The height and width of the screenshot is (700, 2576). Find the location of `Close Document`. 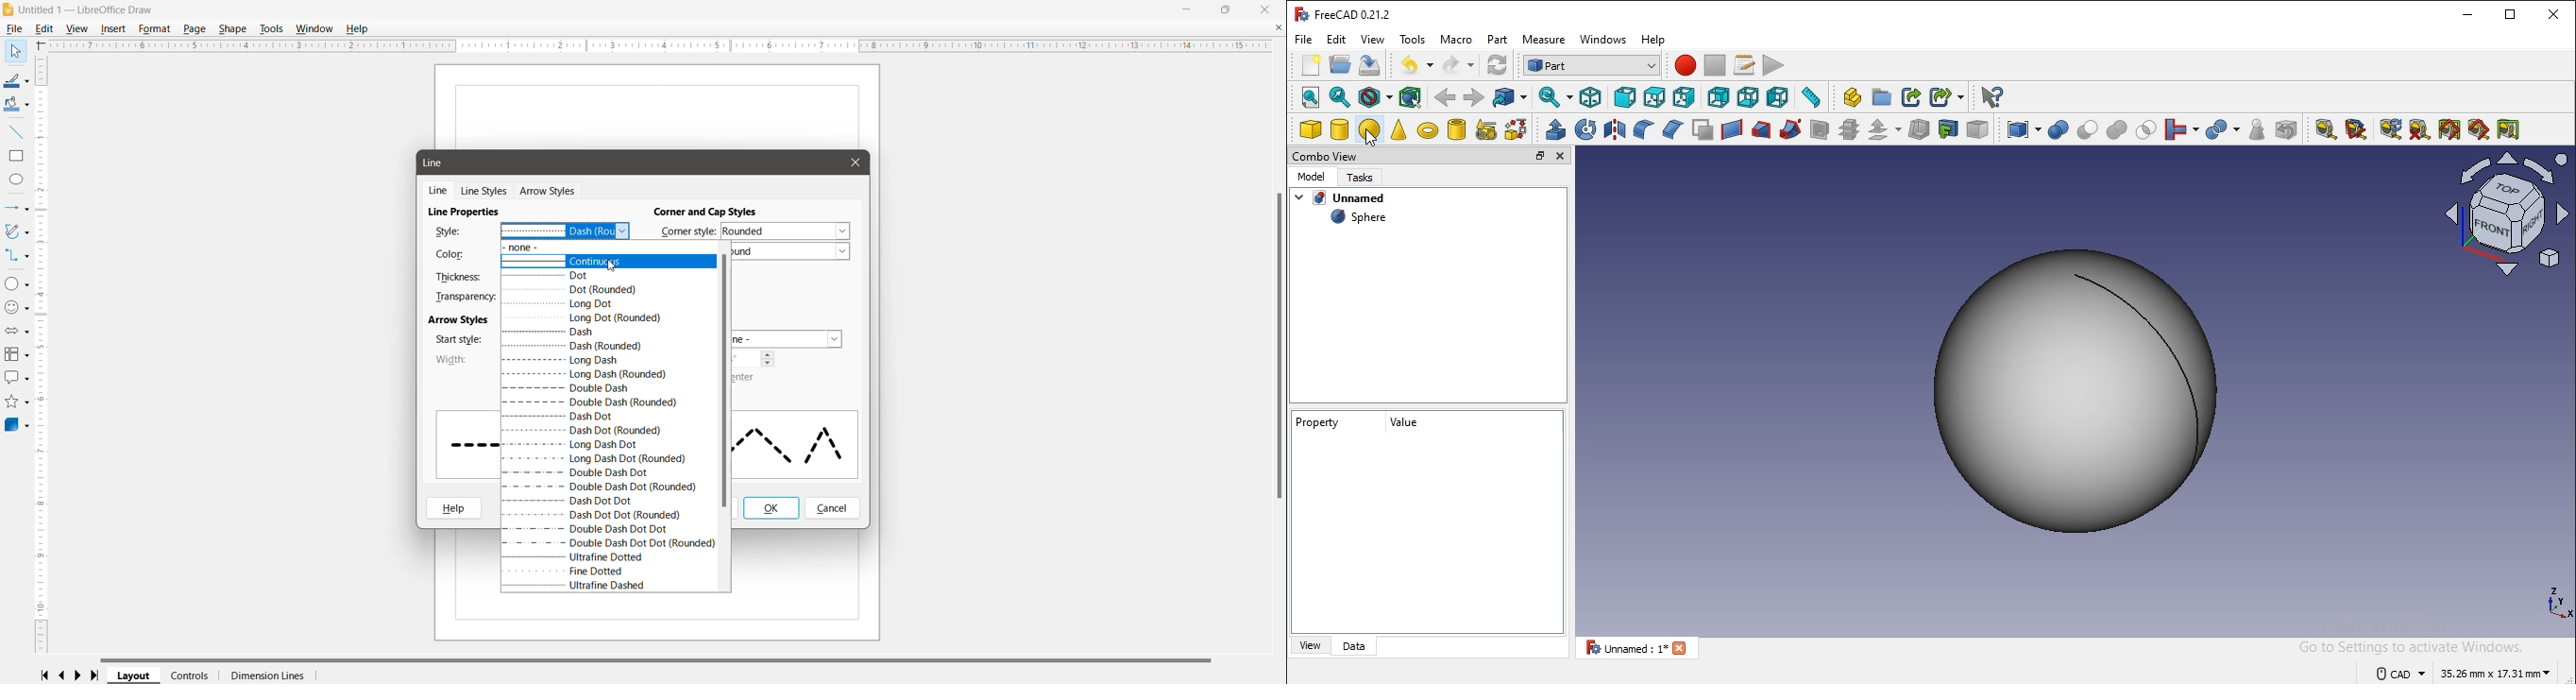

Close Document is located at coordinates (1279, 27).